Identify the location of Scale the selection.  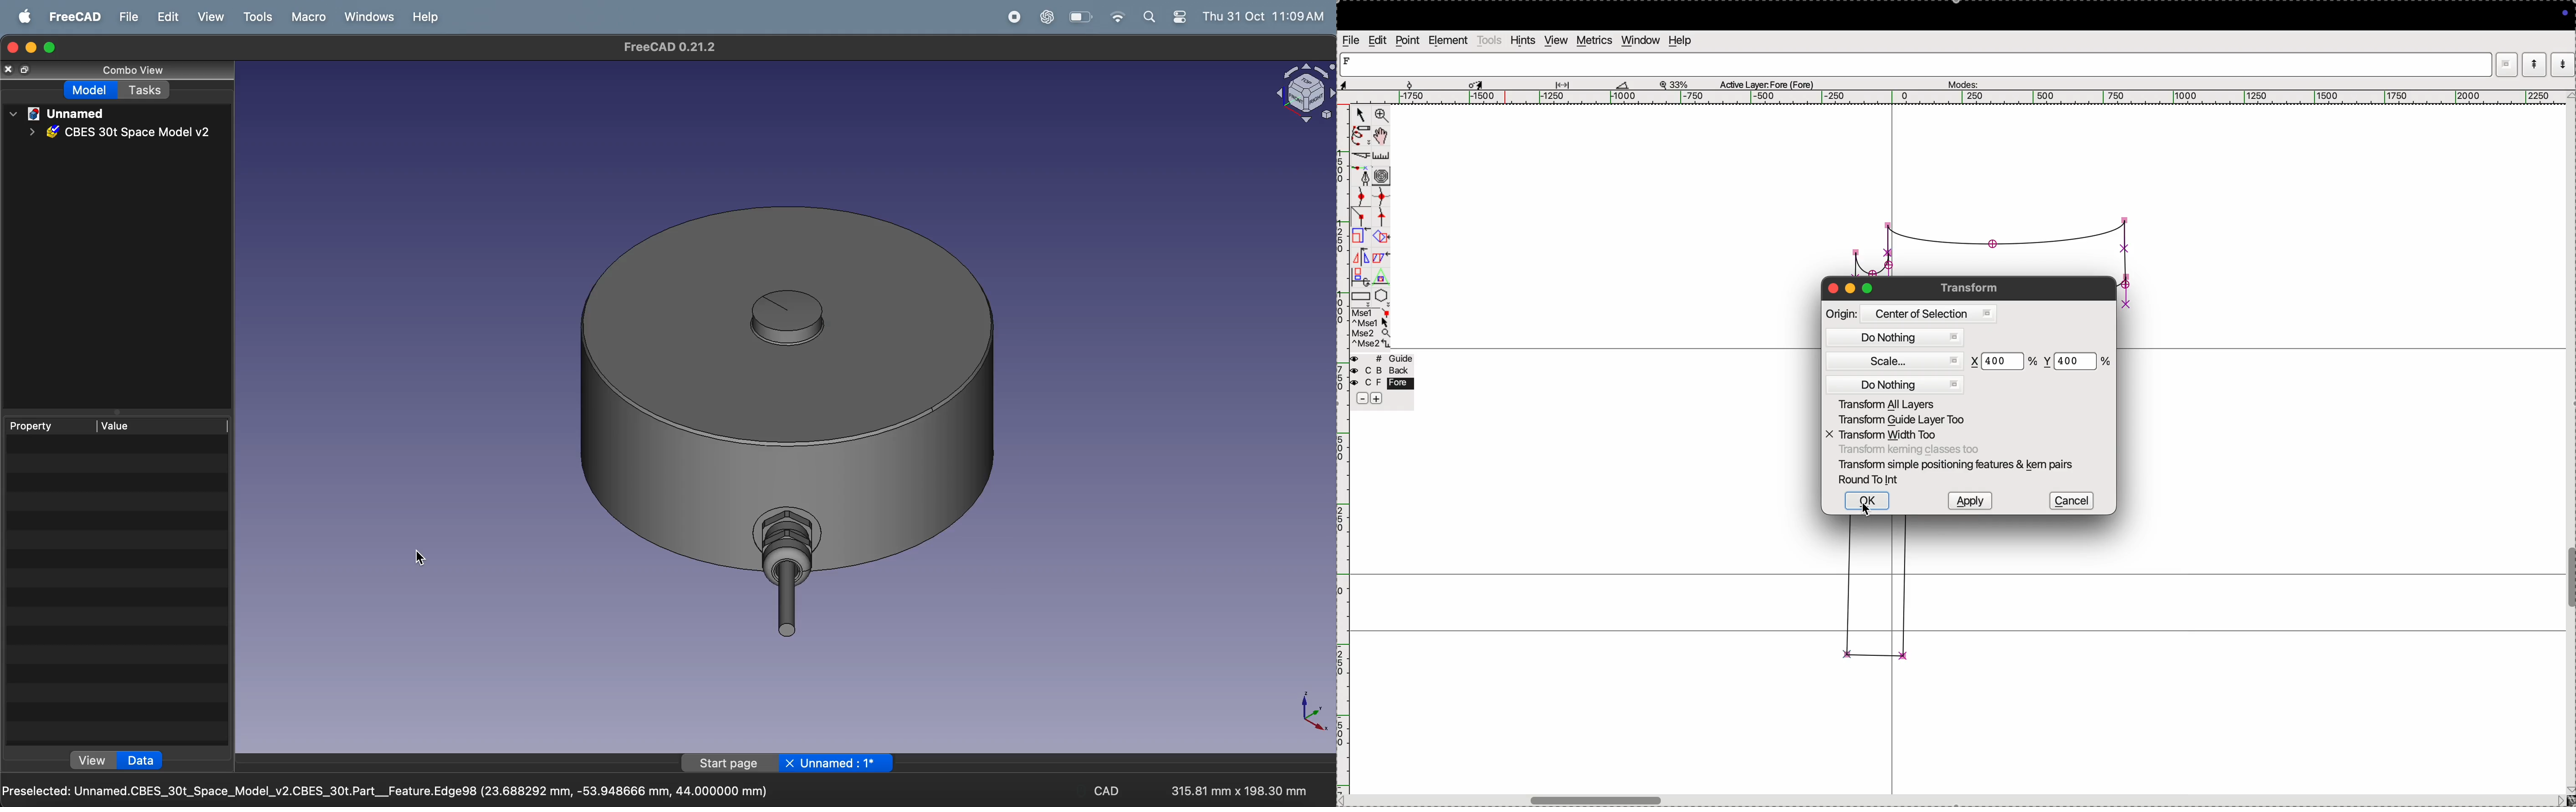
(1360, 239).